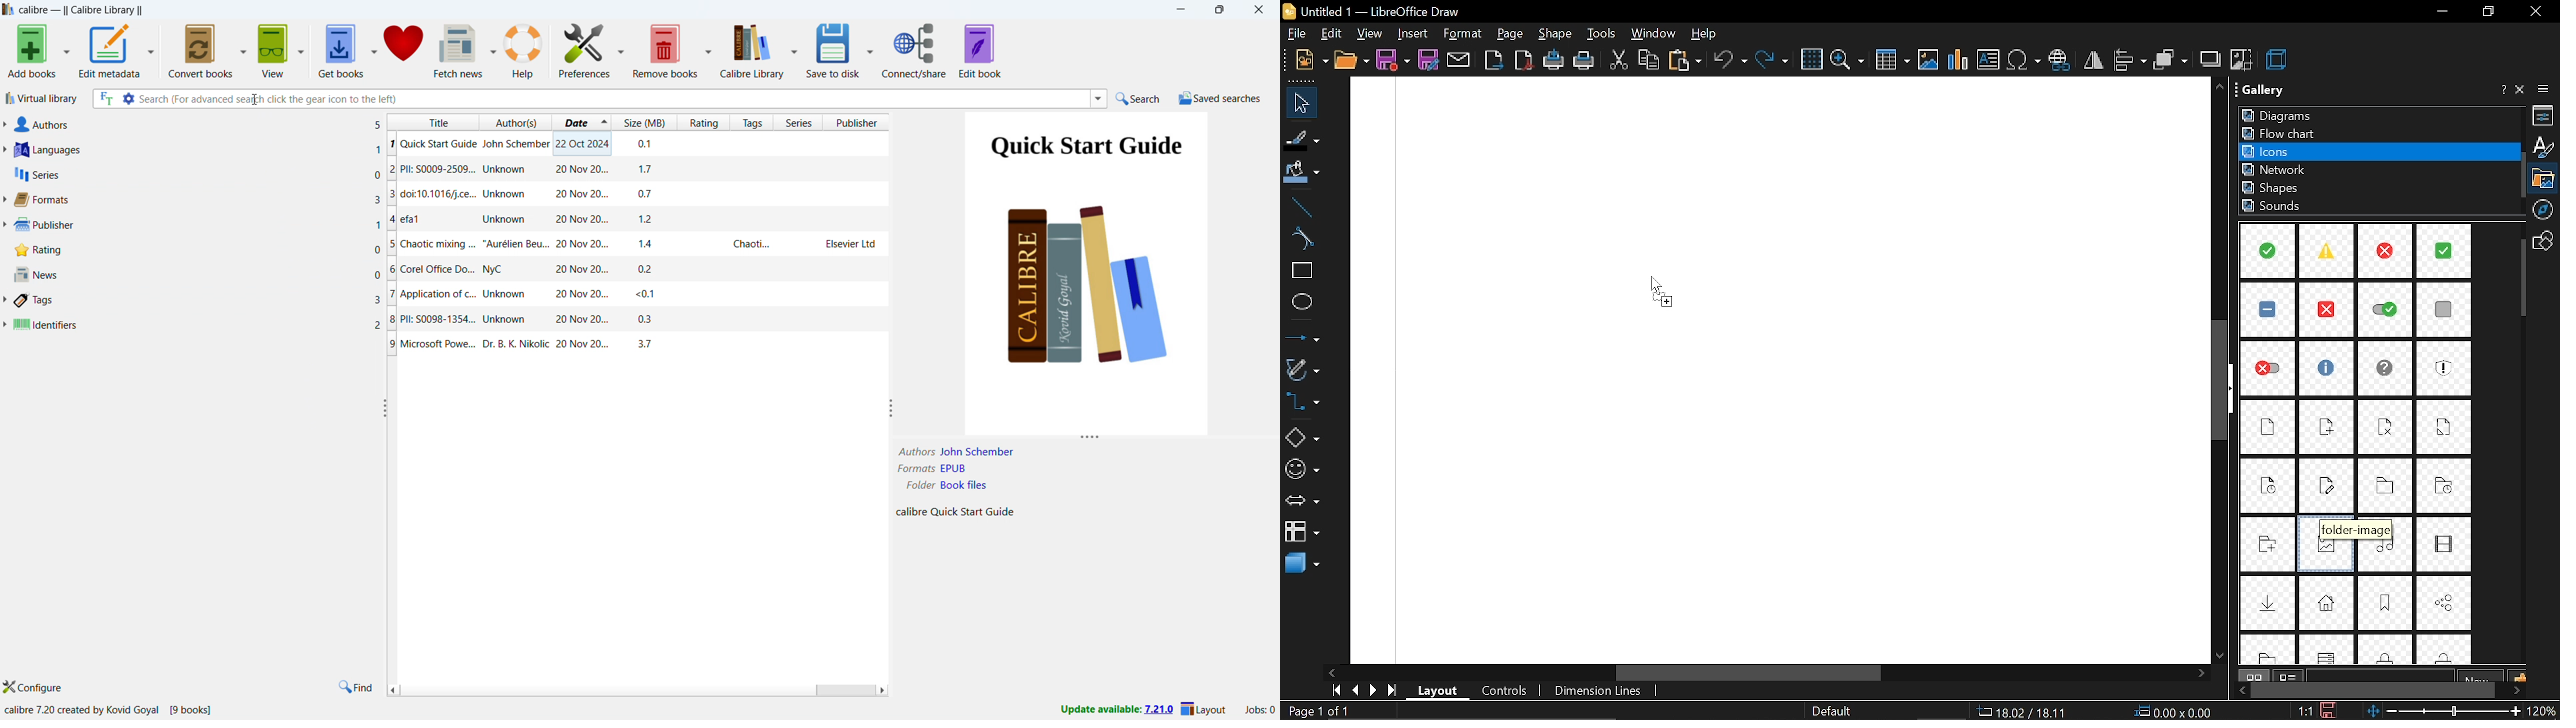 Image resolution: width=2576 pixels, height=728 pixels. What do you see at coordinates (635, 197) in the screenshot?
I see `doic 10.1016/j.ce..` at bounding box center [635, 197].